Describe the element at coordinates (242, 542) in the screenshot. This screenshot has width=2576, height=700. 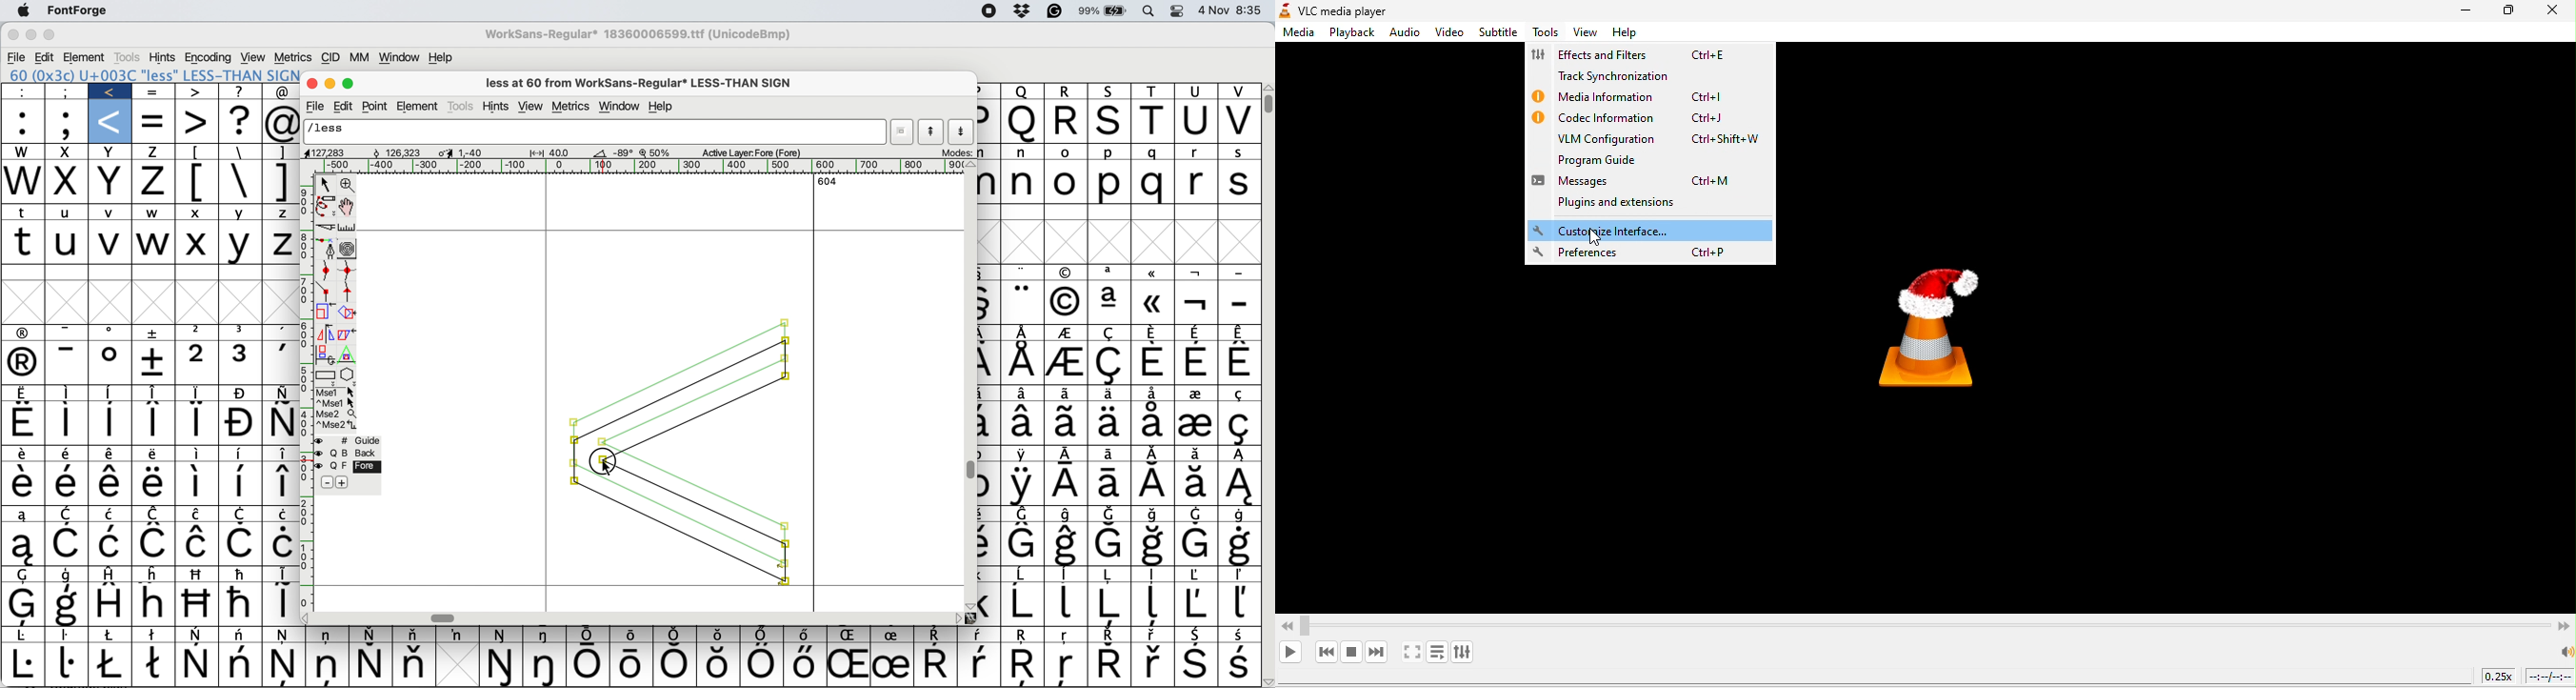
I see `Symbol` at that location.